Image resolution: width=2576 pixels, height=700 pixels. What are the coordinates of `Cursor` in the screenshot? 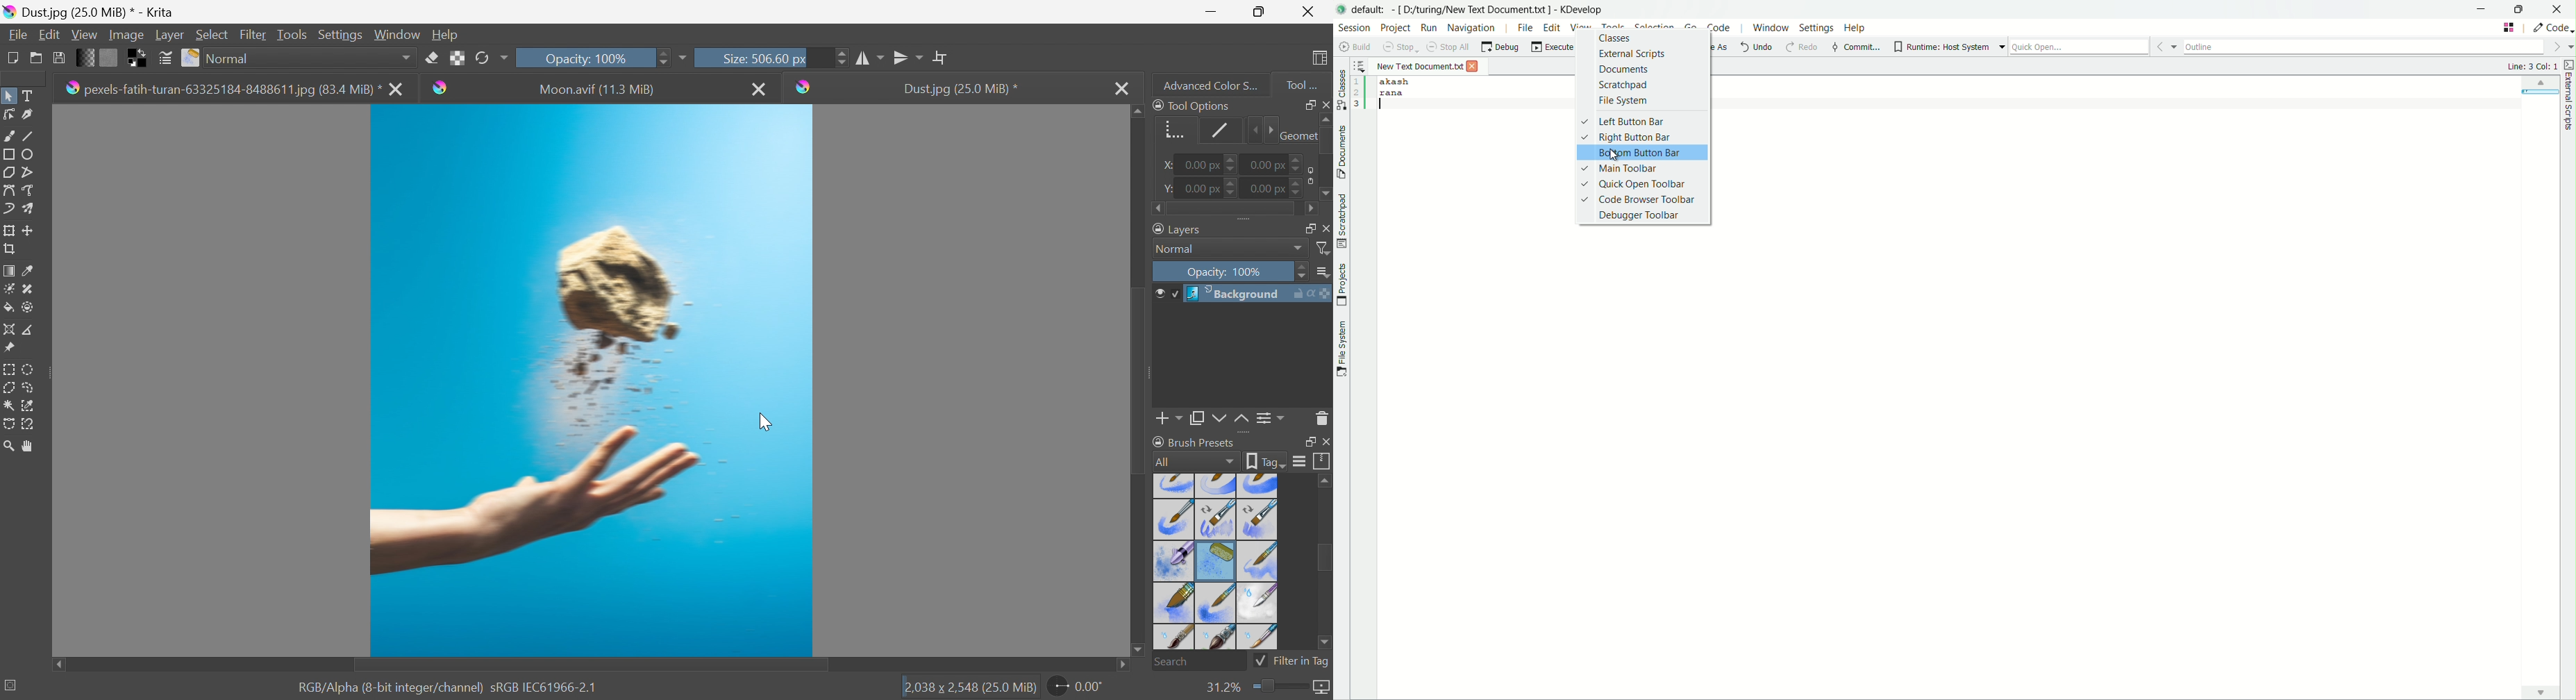 It's located at (764, 422).